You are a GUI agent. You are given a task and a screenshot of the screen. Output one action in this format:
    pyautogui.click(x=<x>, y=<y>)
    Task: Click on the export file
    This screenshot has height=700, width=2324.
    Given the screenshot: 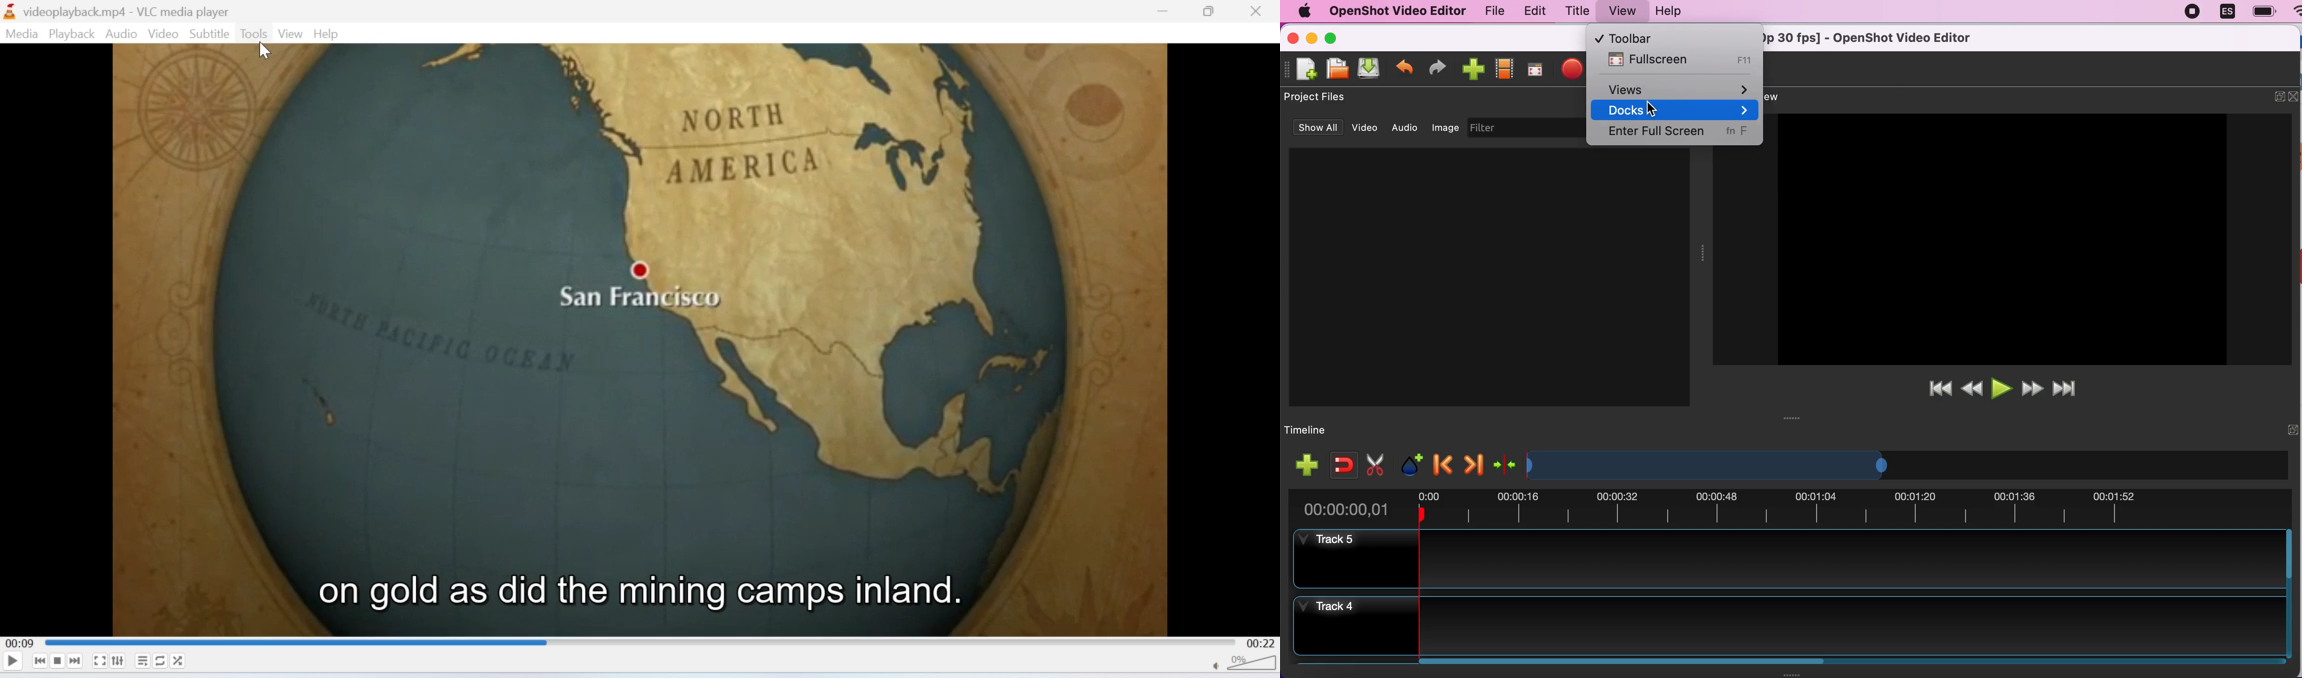 What is the action you would take?
    pyautogui.click(x=1573, y=70)
    